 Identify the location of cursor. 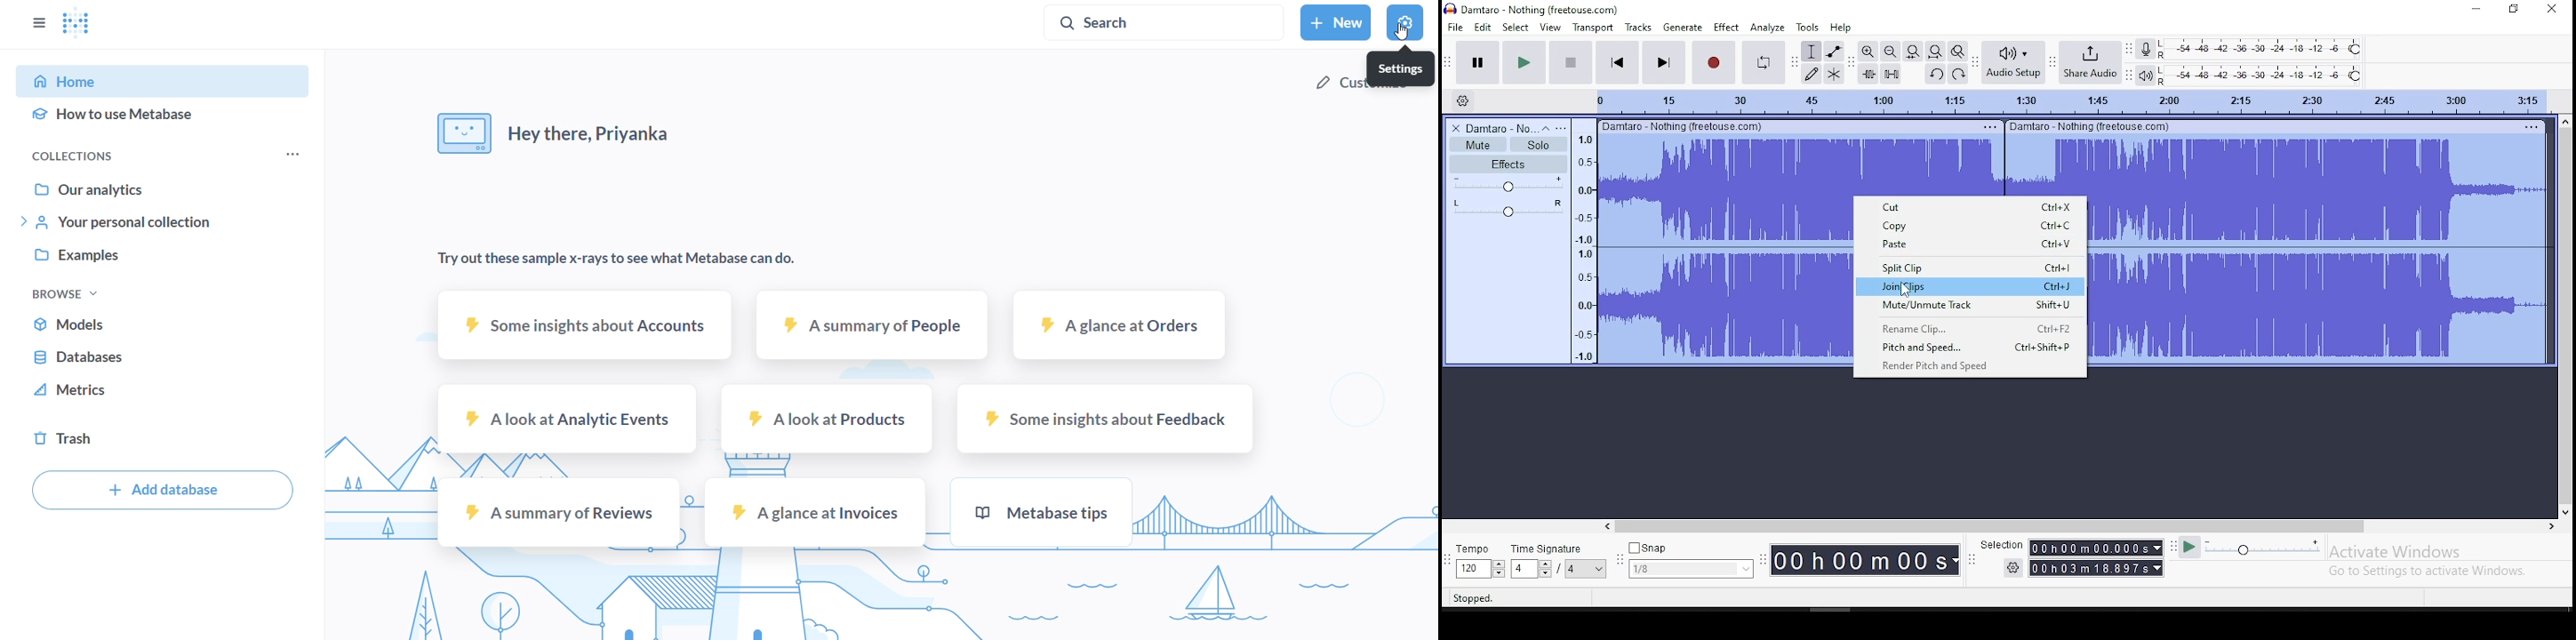
(1904, 291).